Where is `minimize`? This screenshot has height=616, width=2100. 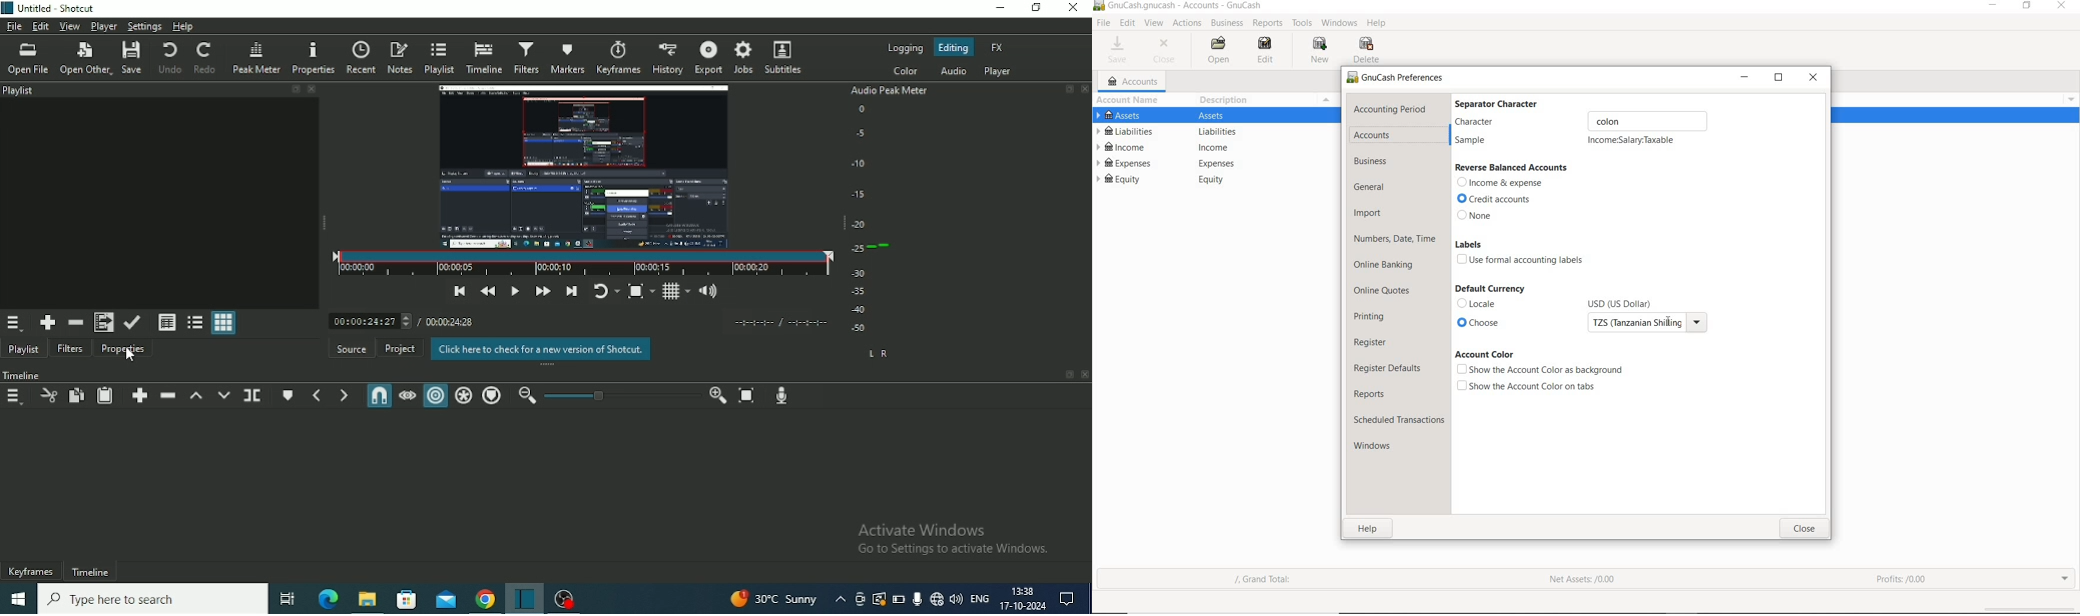
minimize is located at coordinates (1991, 6).